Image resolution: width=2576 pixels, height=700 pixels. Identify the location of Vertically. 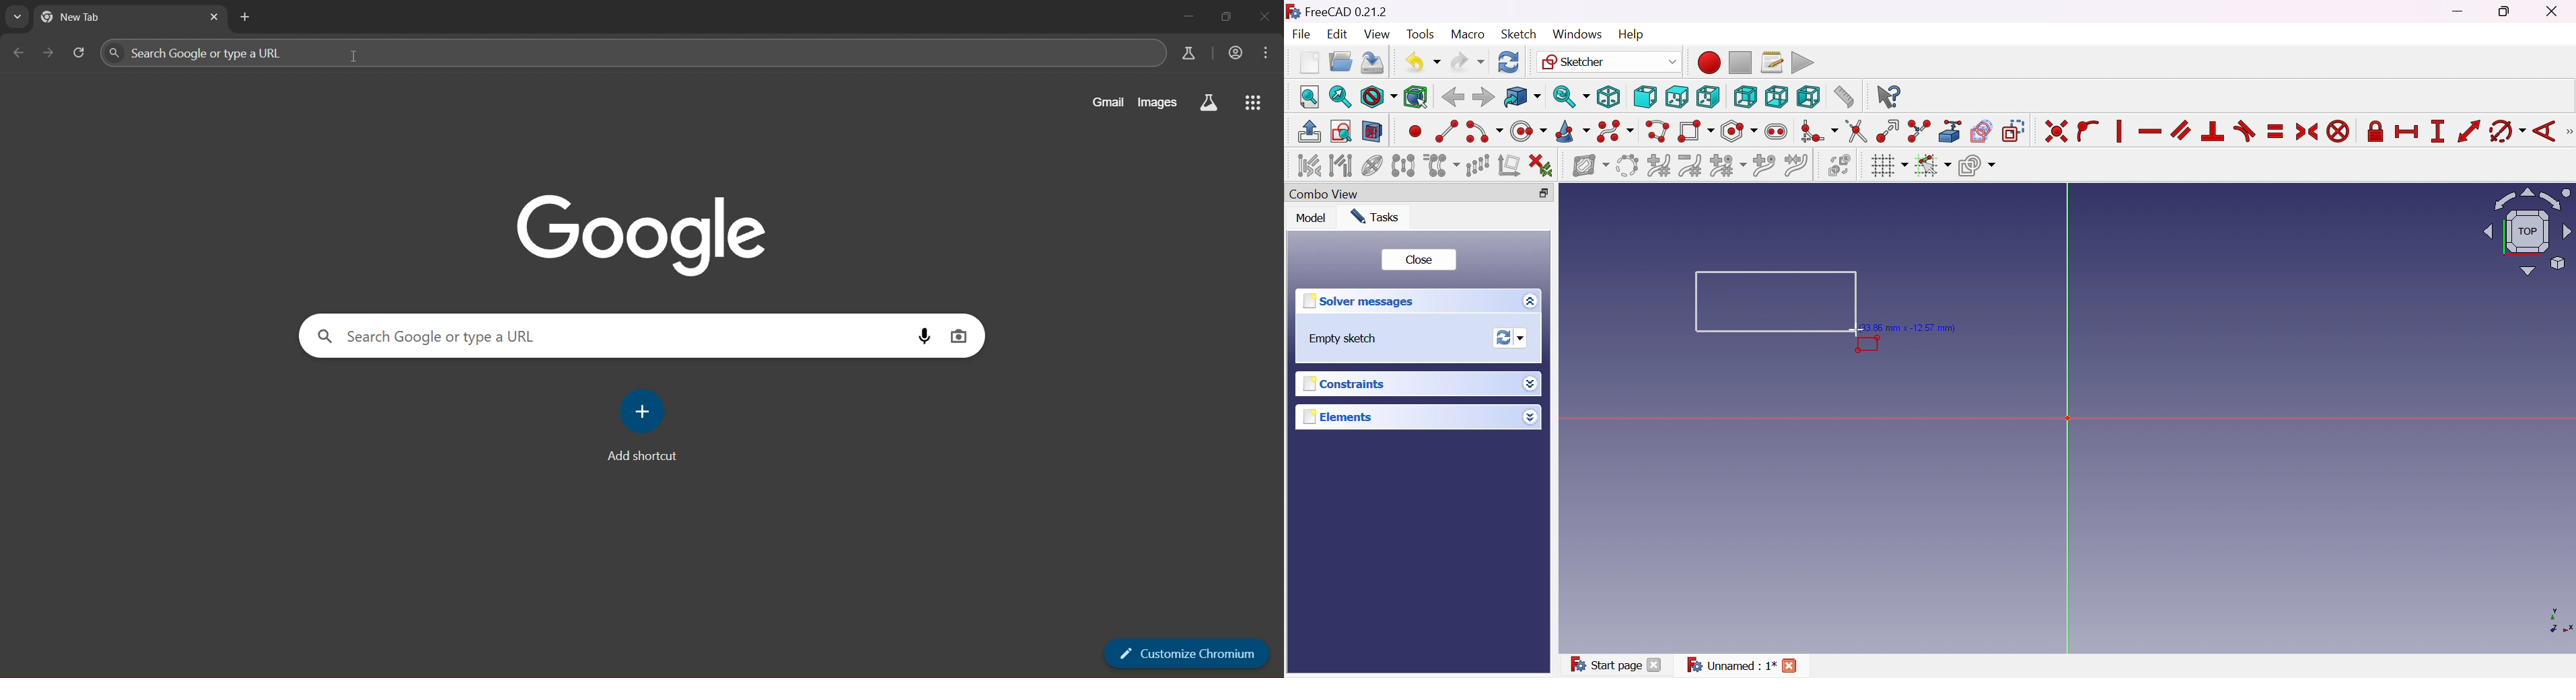
(2118, 131).